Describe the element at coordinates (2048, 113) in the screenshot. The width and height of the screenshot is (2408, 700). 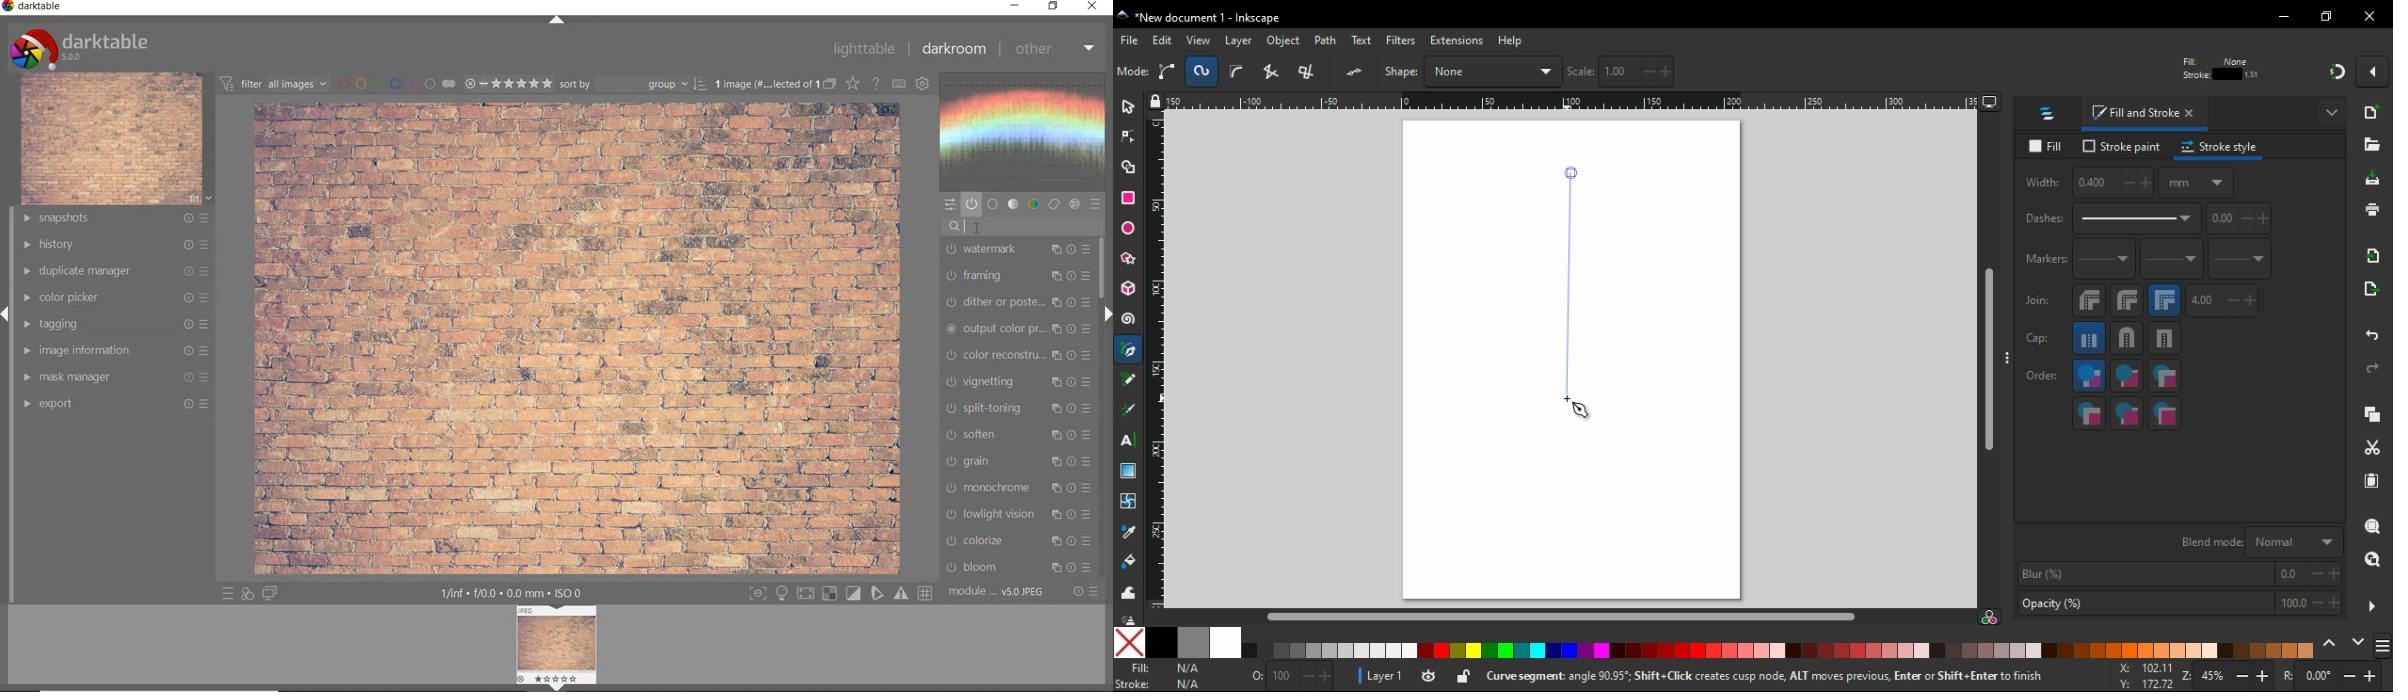
I see `layers and objects` at that location.